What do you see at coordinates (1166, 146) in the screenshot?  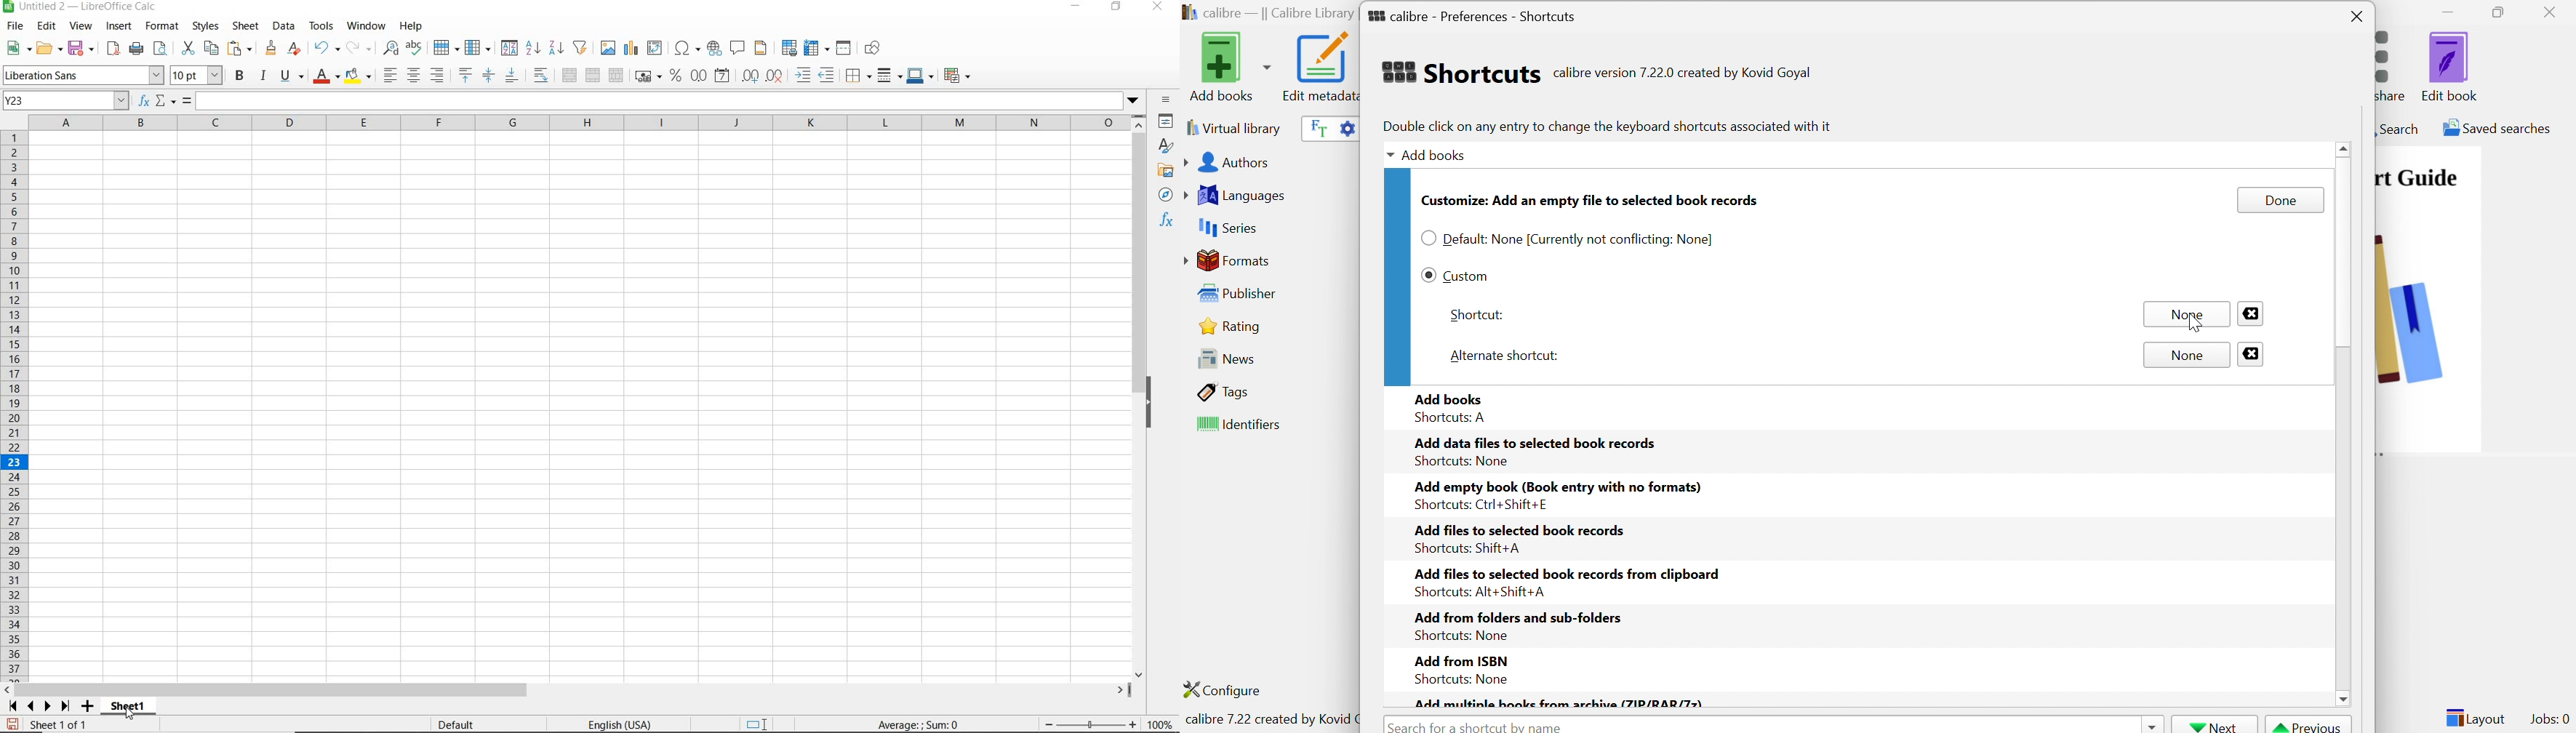 I see `STYLES` at bounding box center [1166, 146].